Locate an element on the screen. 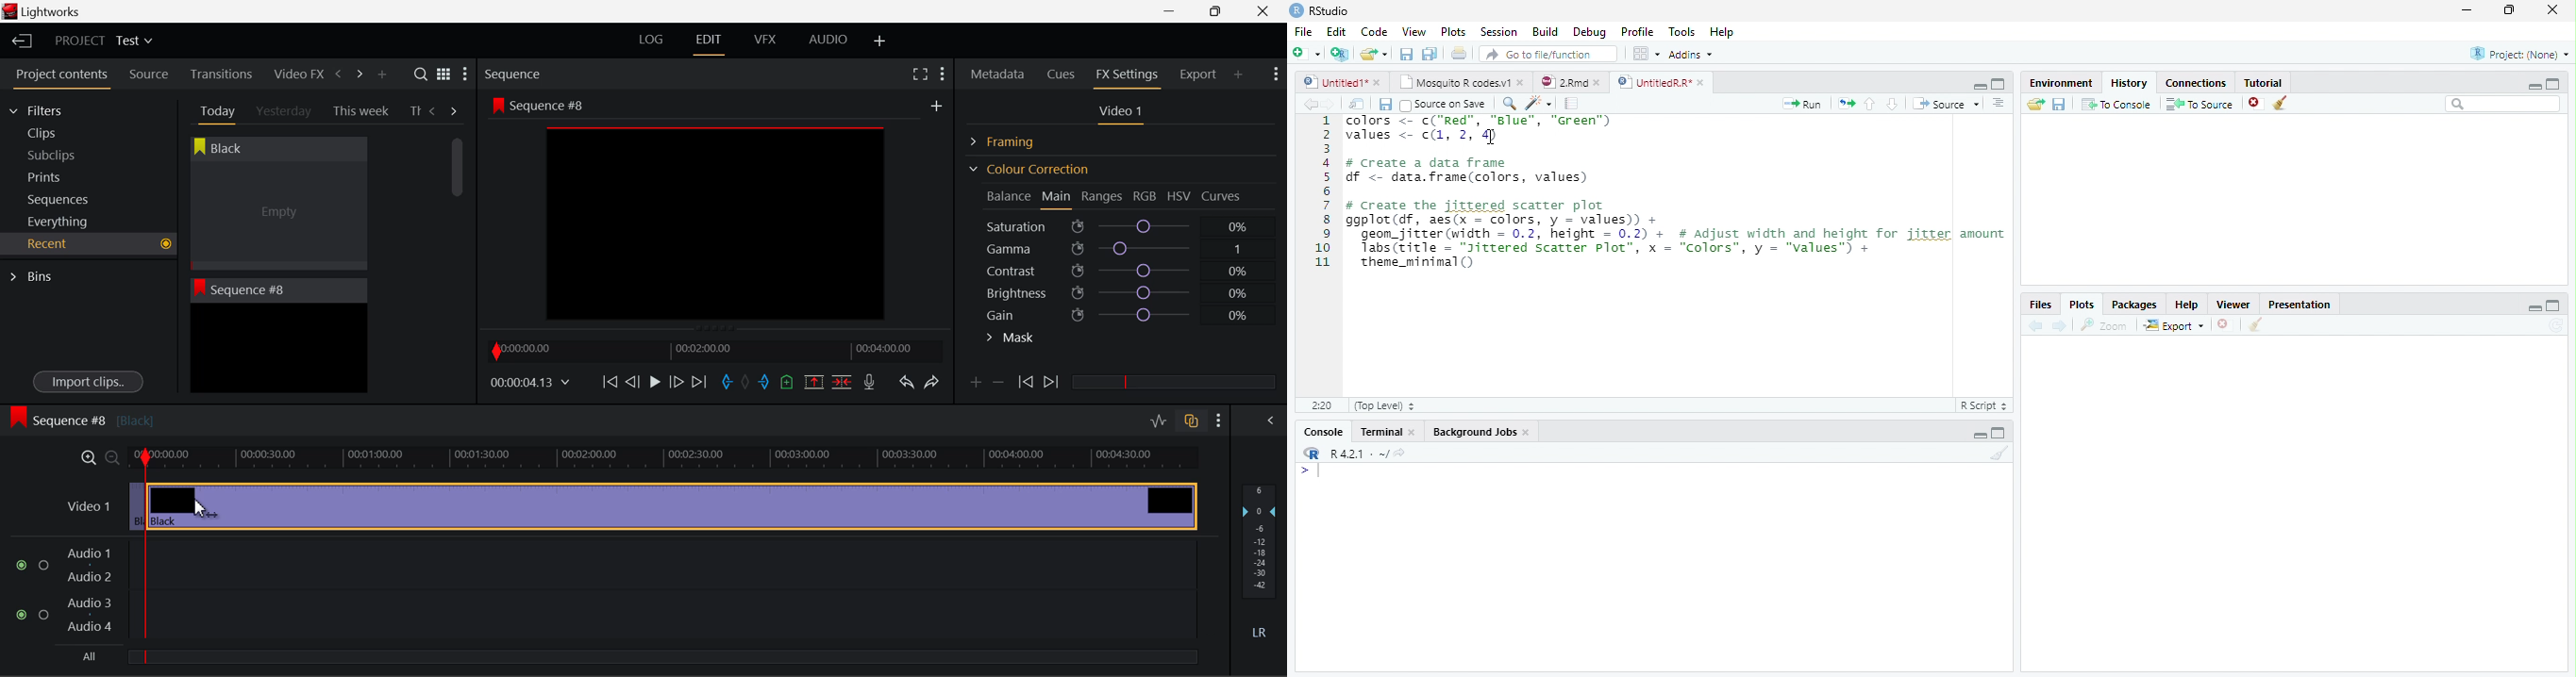 This screenshot has height=700, width=2576. Minimize is located at coordinates (1979, 436).